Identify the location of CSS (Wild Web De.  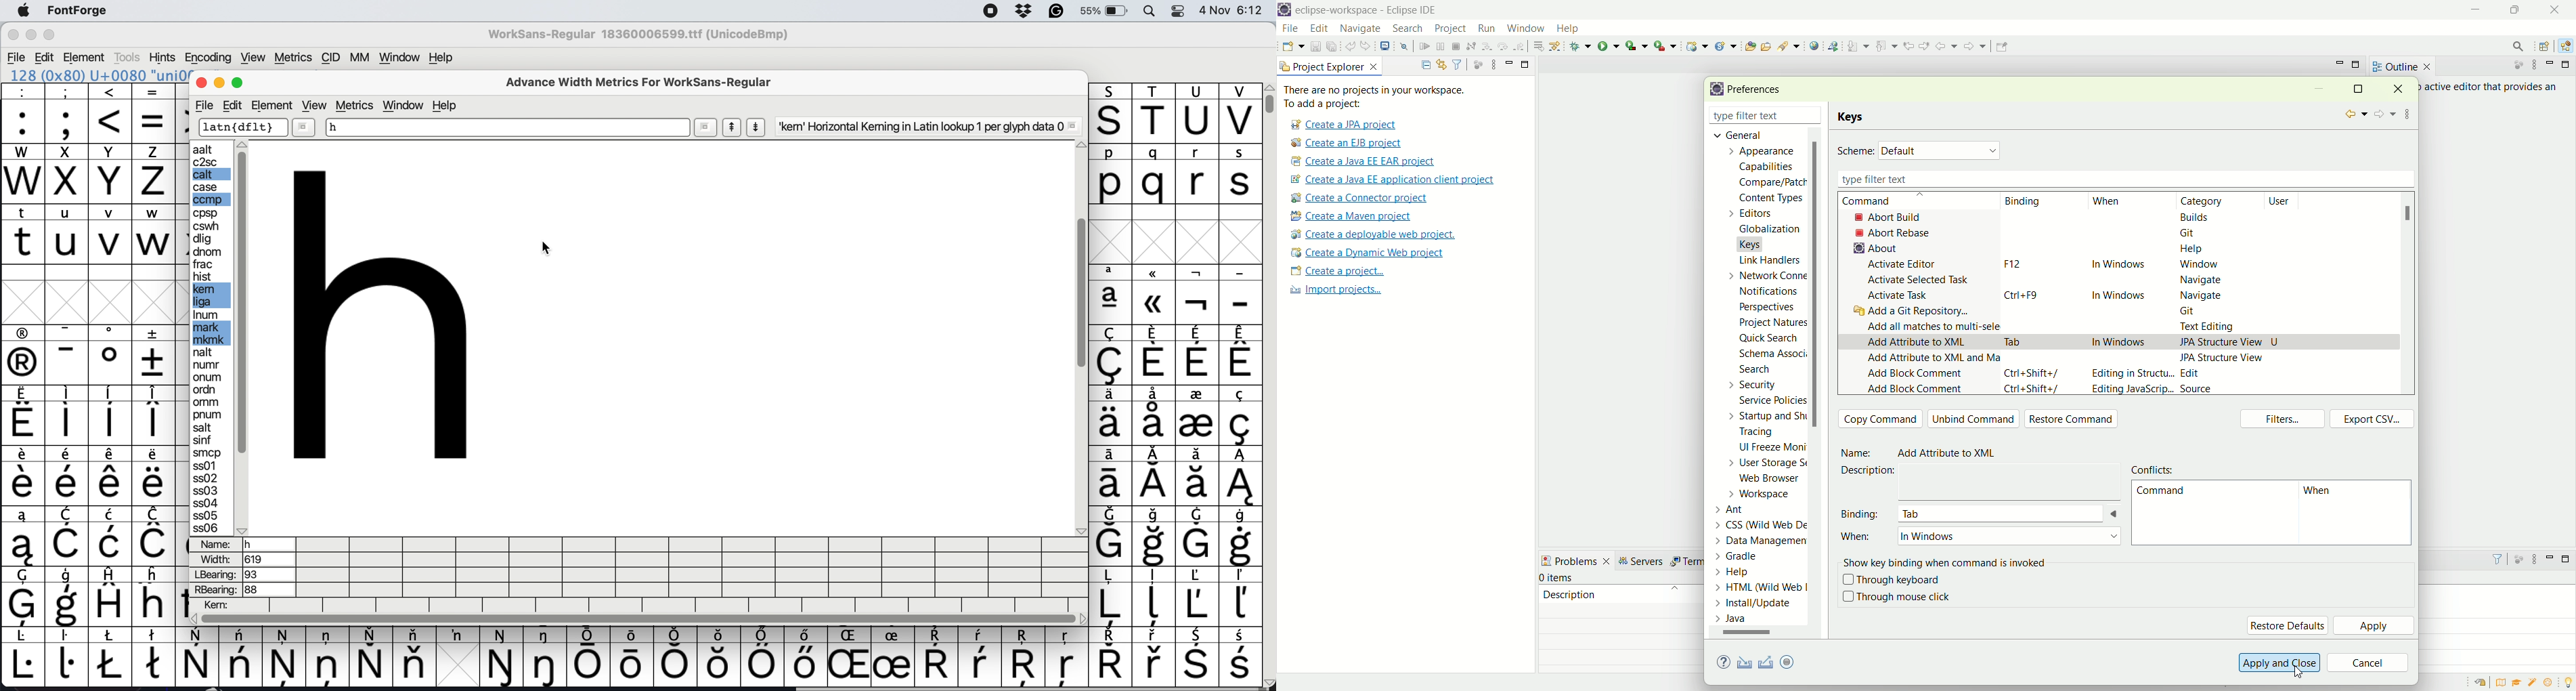
(1764, 523).